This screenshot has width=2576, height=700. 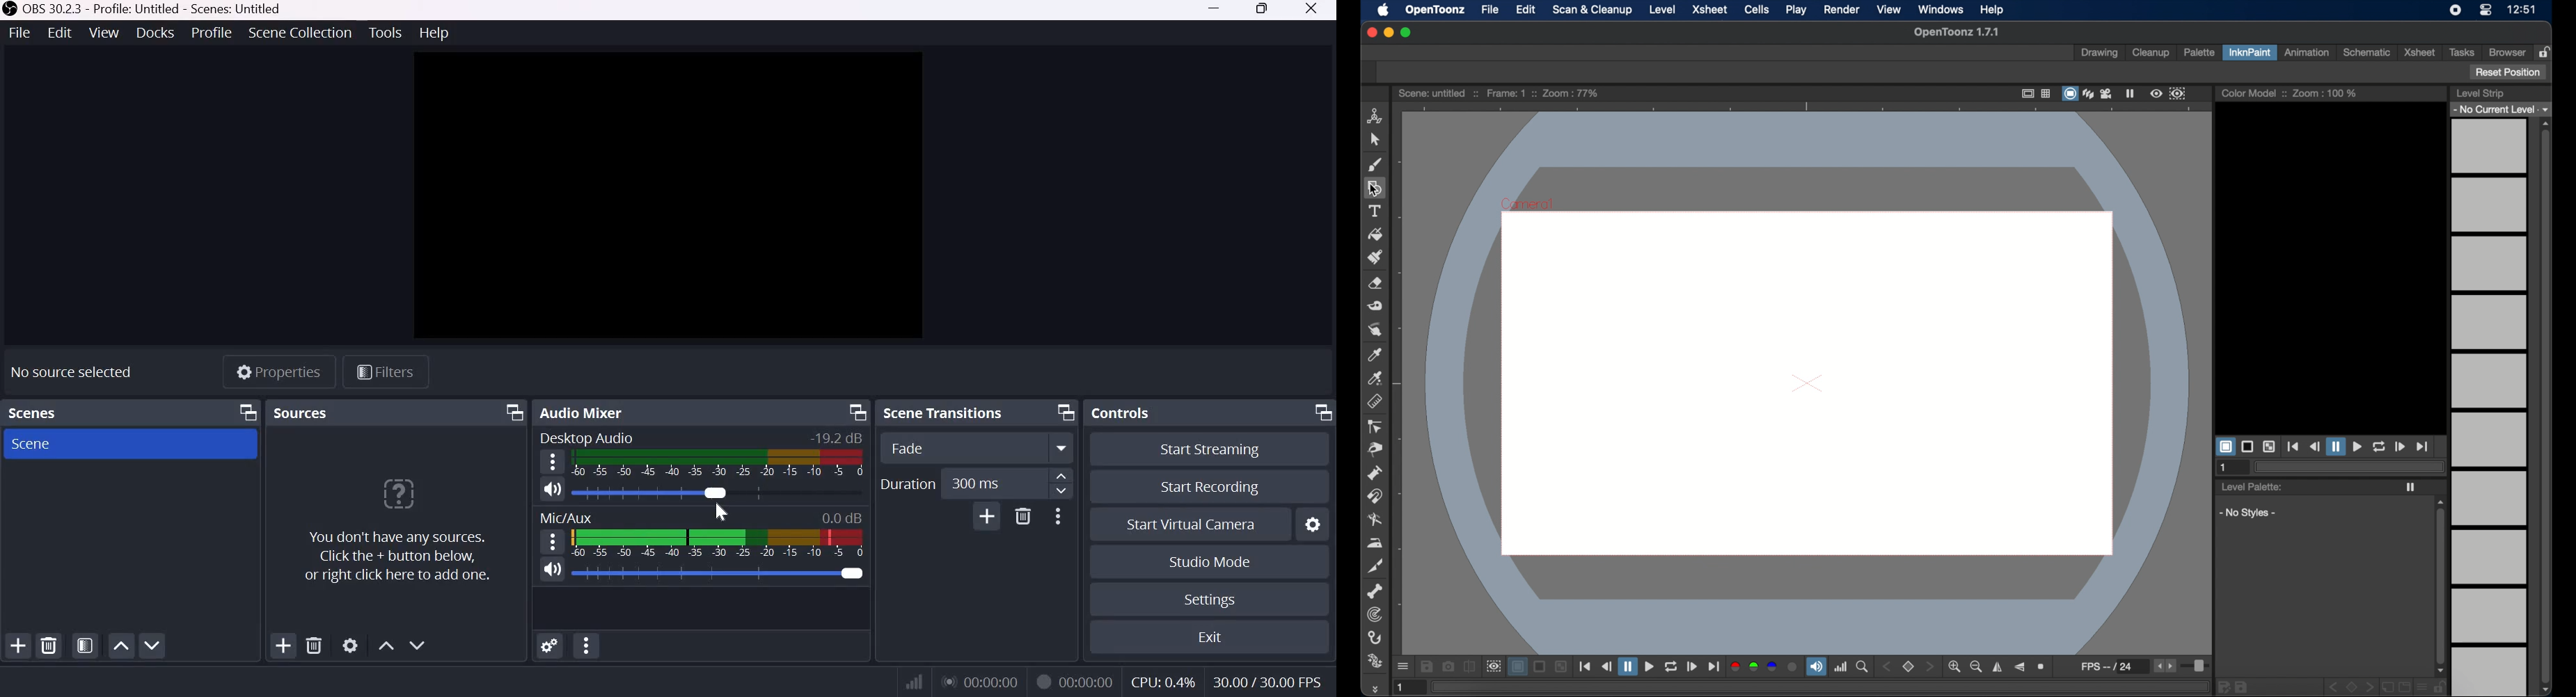 What do you see at coordinates (1802, 378) in the screenshot?
I see `preview` at bounding box center [1802, 378].